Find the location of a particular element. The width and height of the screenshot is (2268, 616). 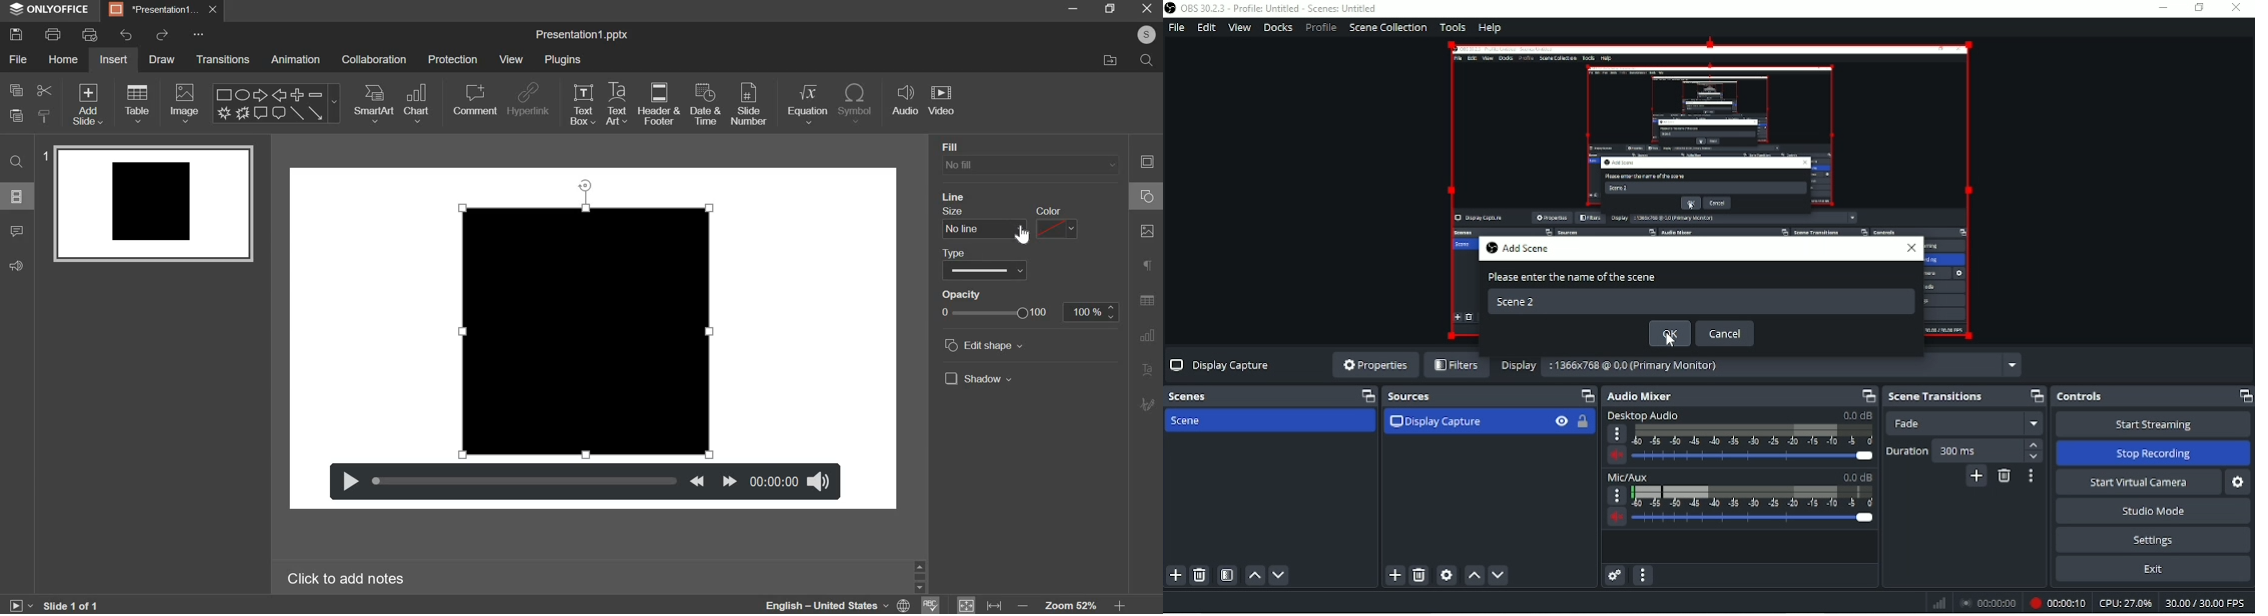

Move source(s) down is located at coordinates (1498, 575).